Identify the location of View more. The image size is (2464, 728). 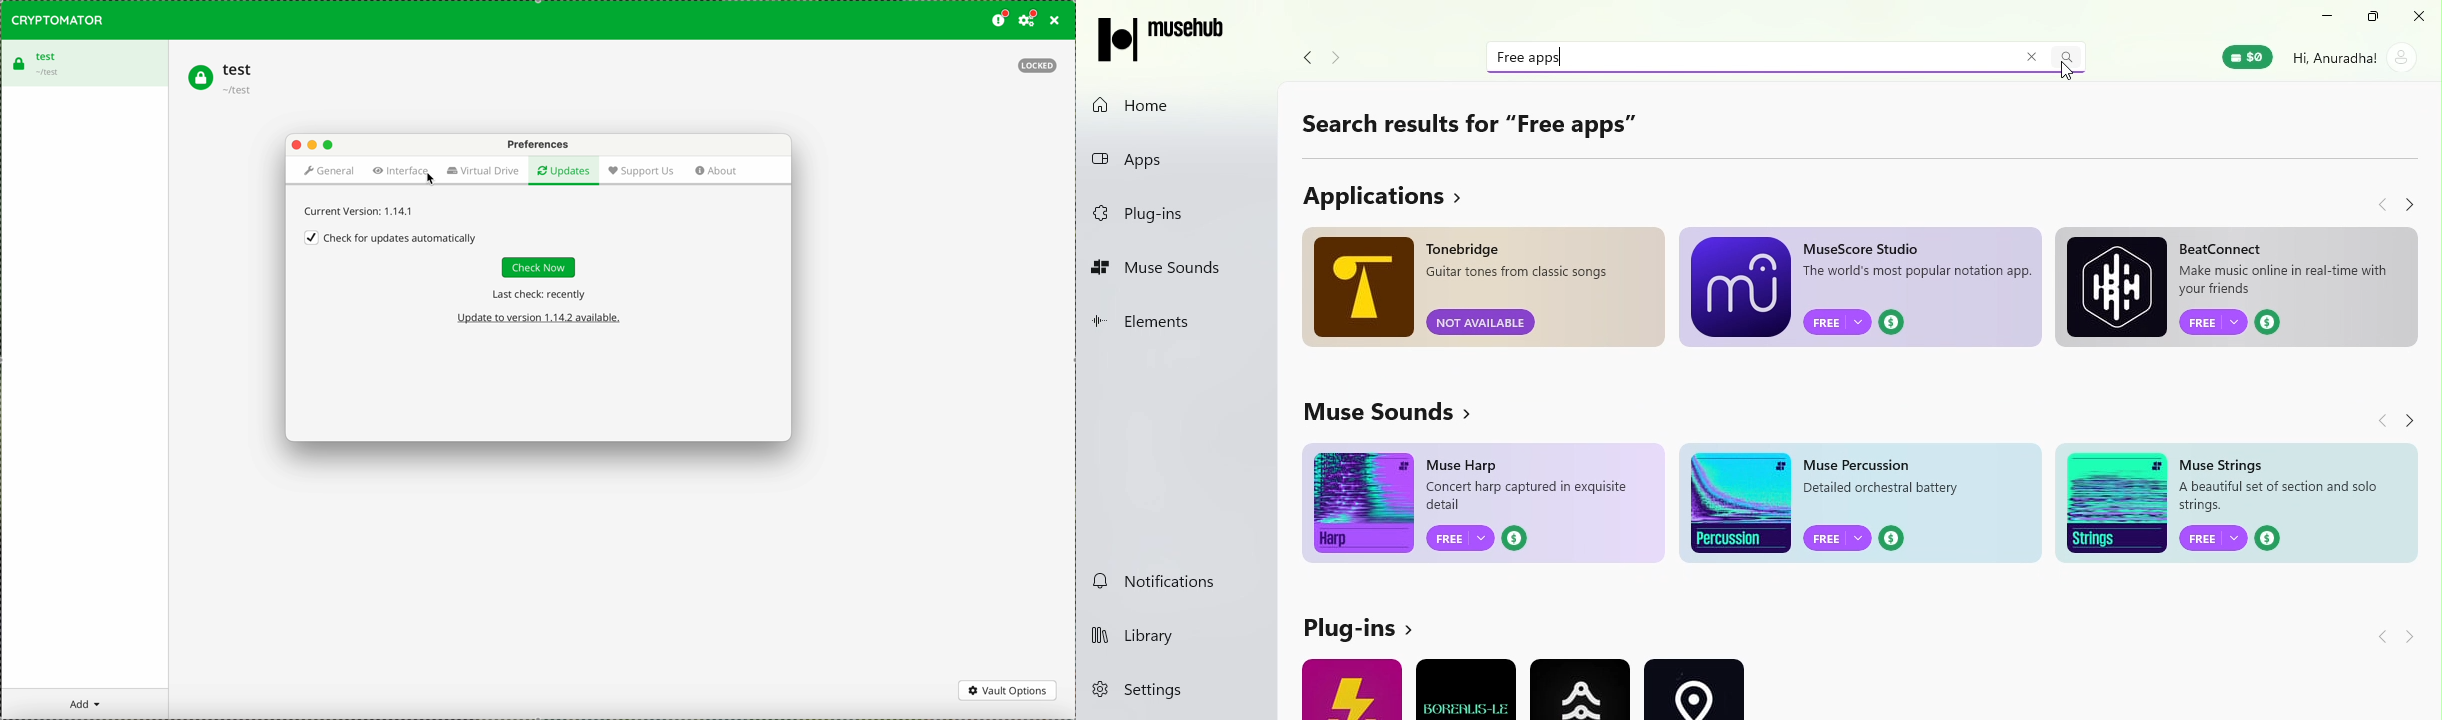
(1361, 630).